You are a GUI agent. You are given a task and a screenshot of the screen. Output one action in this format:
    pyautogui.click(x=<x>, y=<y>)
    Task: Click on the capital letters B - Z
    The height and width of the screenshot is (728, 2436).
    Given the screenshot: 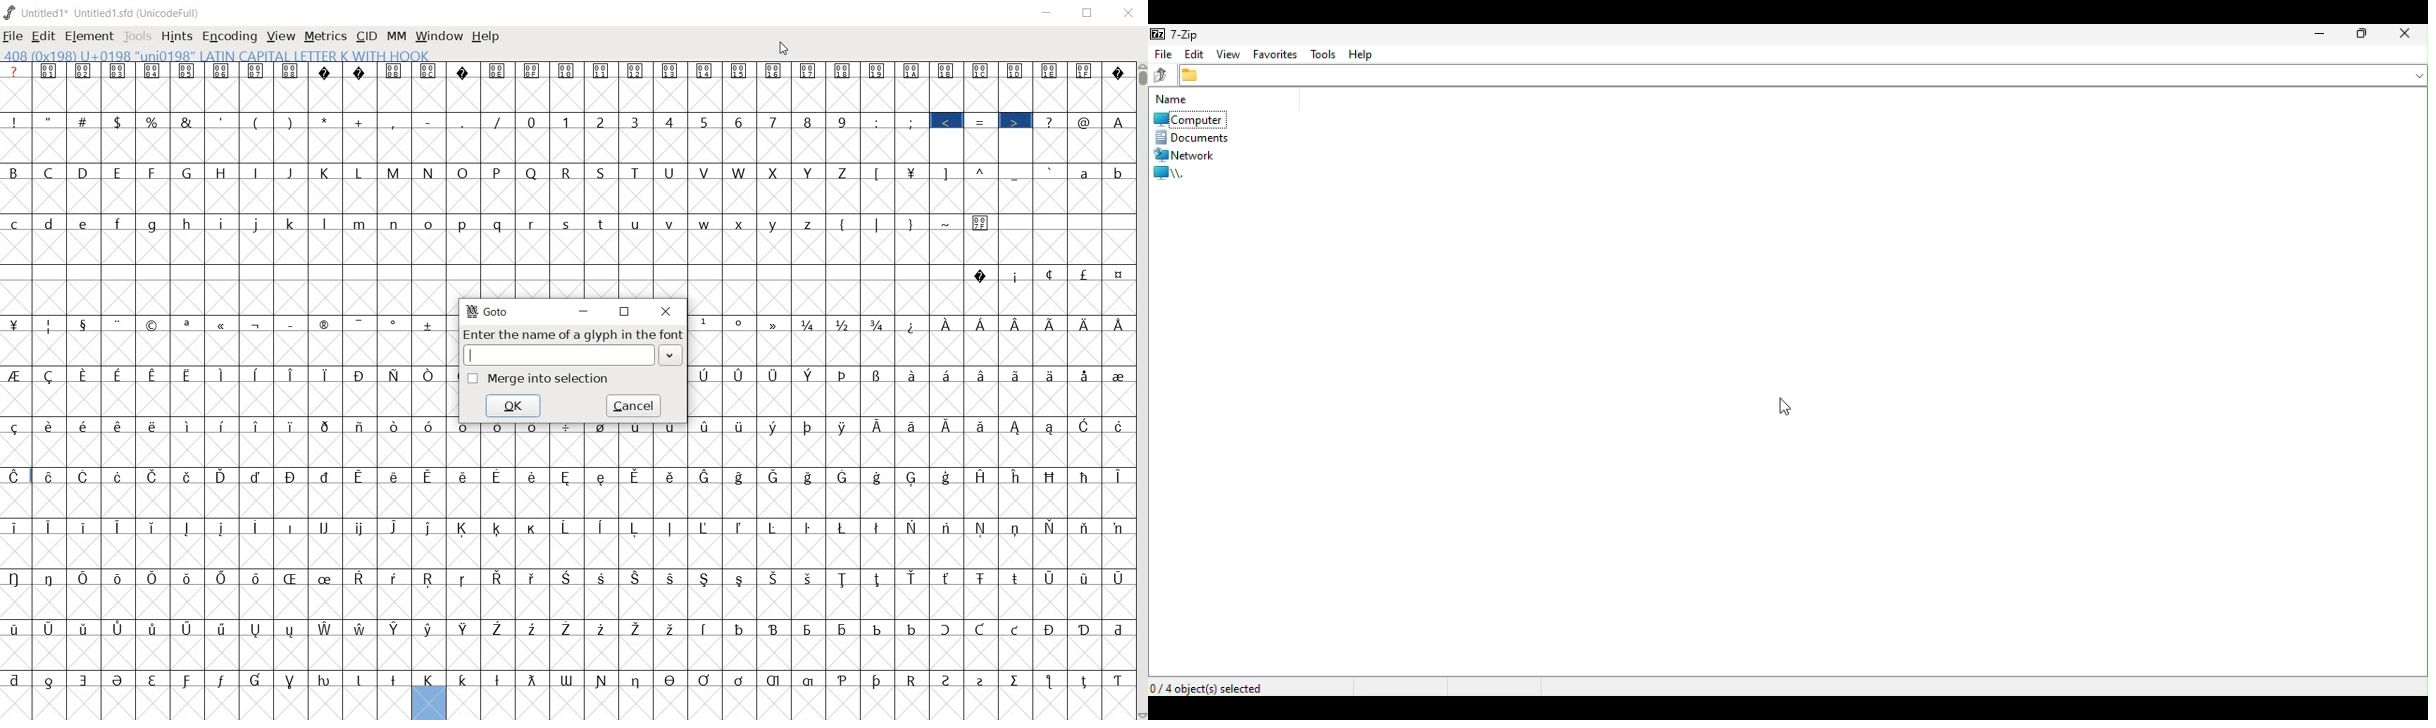 What is the action you would take?
    pyautogui.click(x=428, y=171)
    